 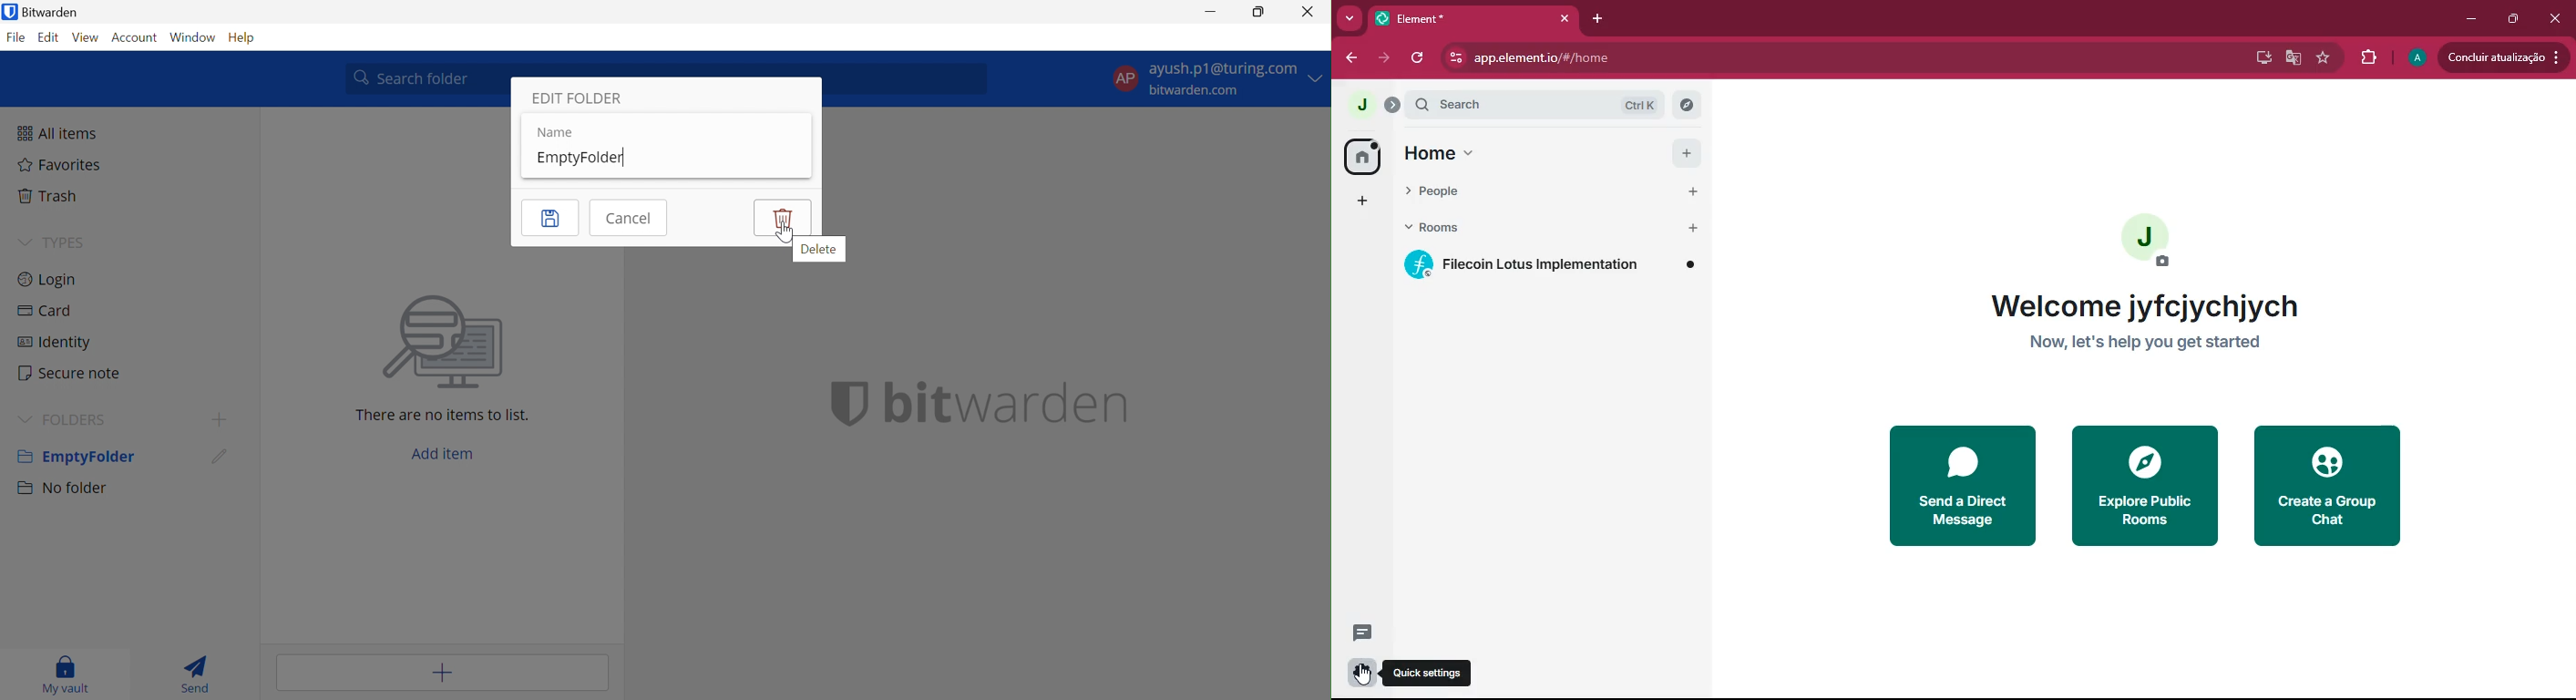 I want to click on add tab, so click(x=1593, y=19).